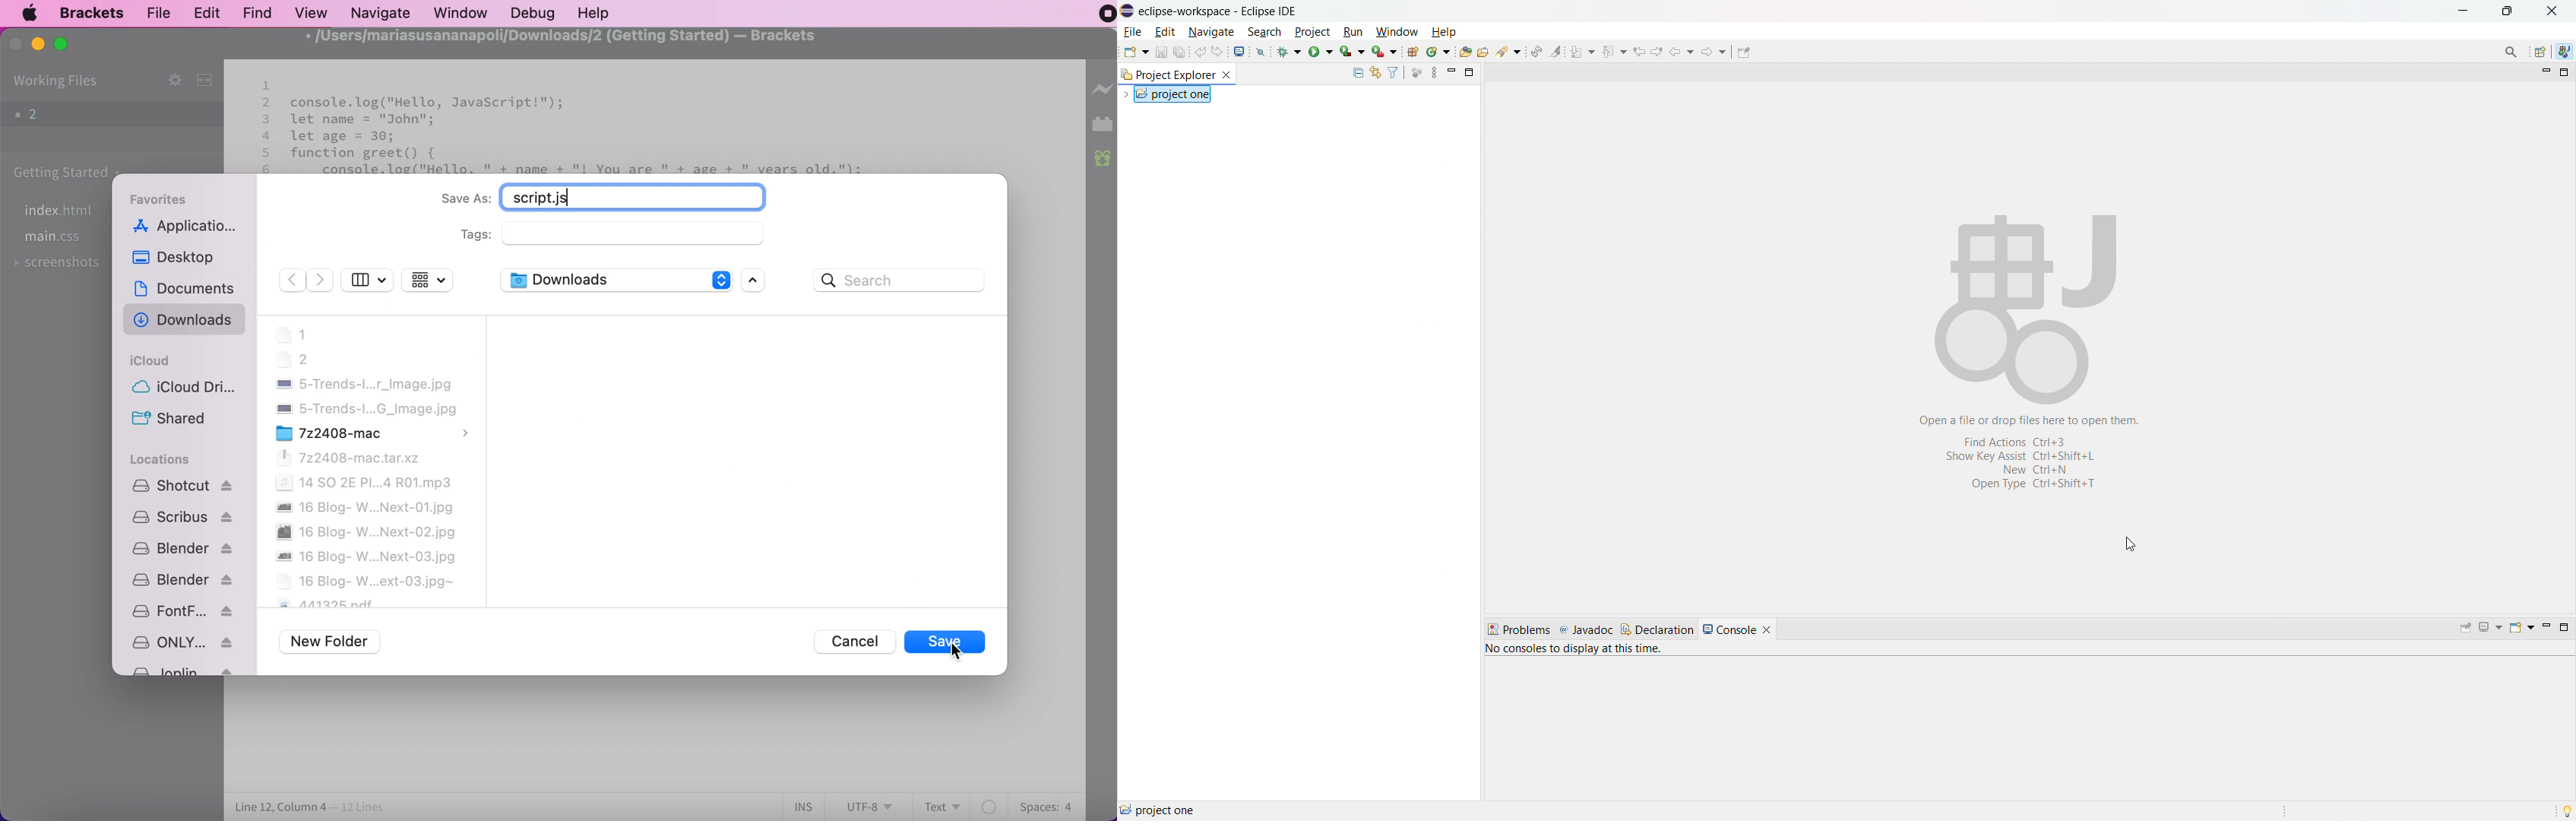 The width and height of the screenshot is (2576, 840). Describe the element at coordinates (183, 485) in the screenshot. I see `shotcut` at that location.